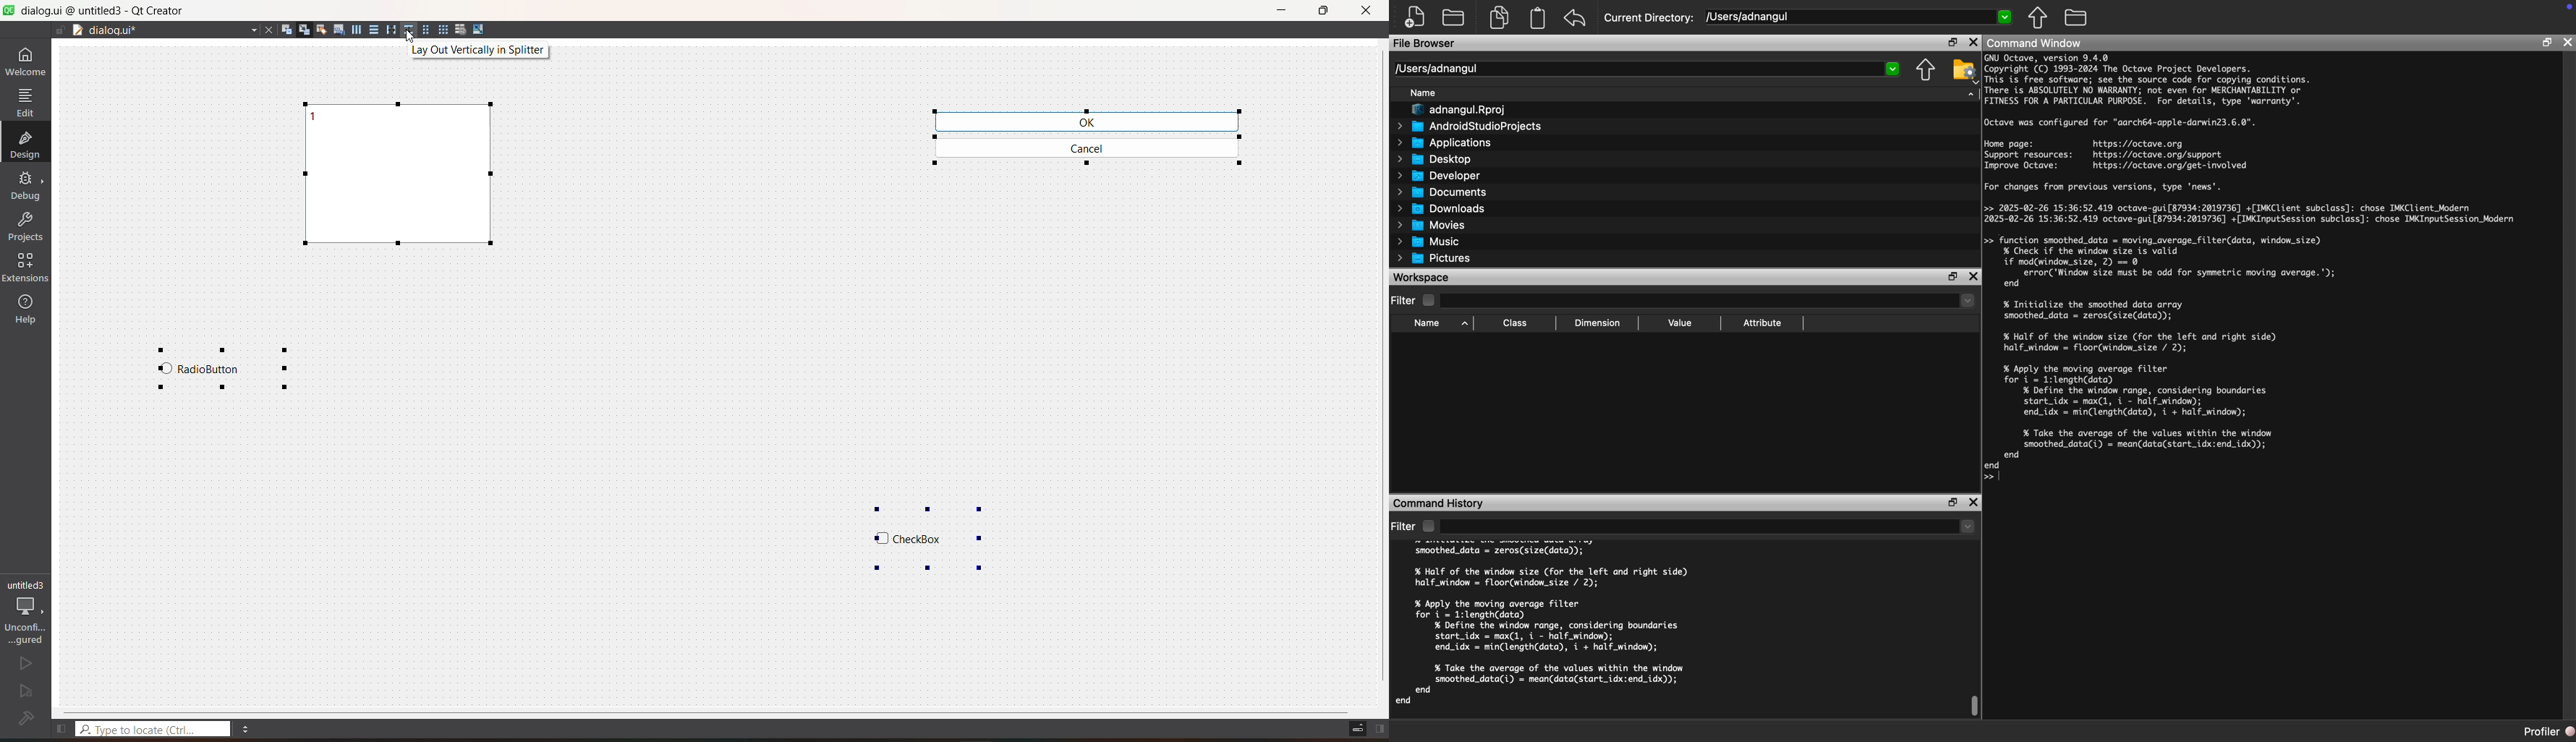  What do you see at coordinates (2036, 43) in the screenshot?
I see `Command Window` at bounding box center [2036, 43].